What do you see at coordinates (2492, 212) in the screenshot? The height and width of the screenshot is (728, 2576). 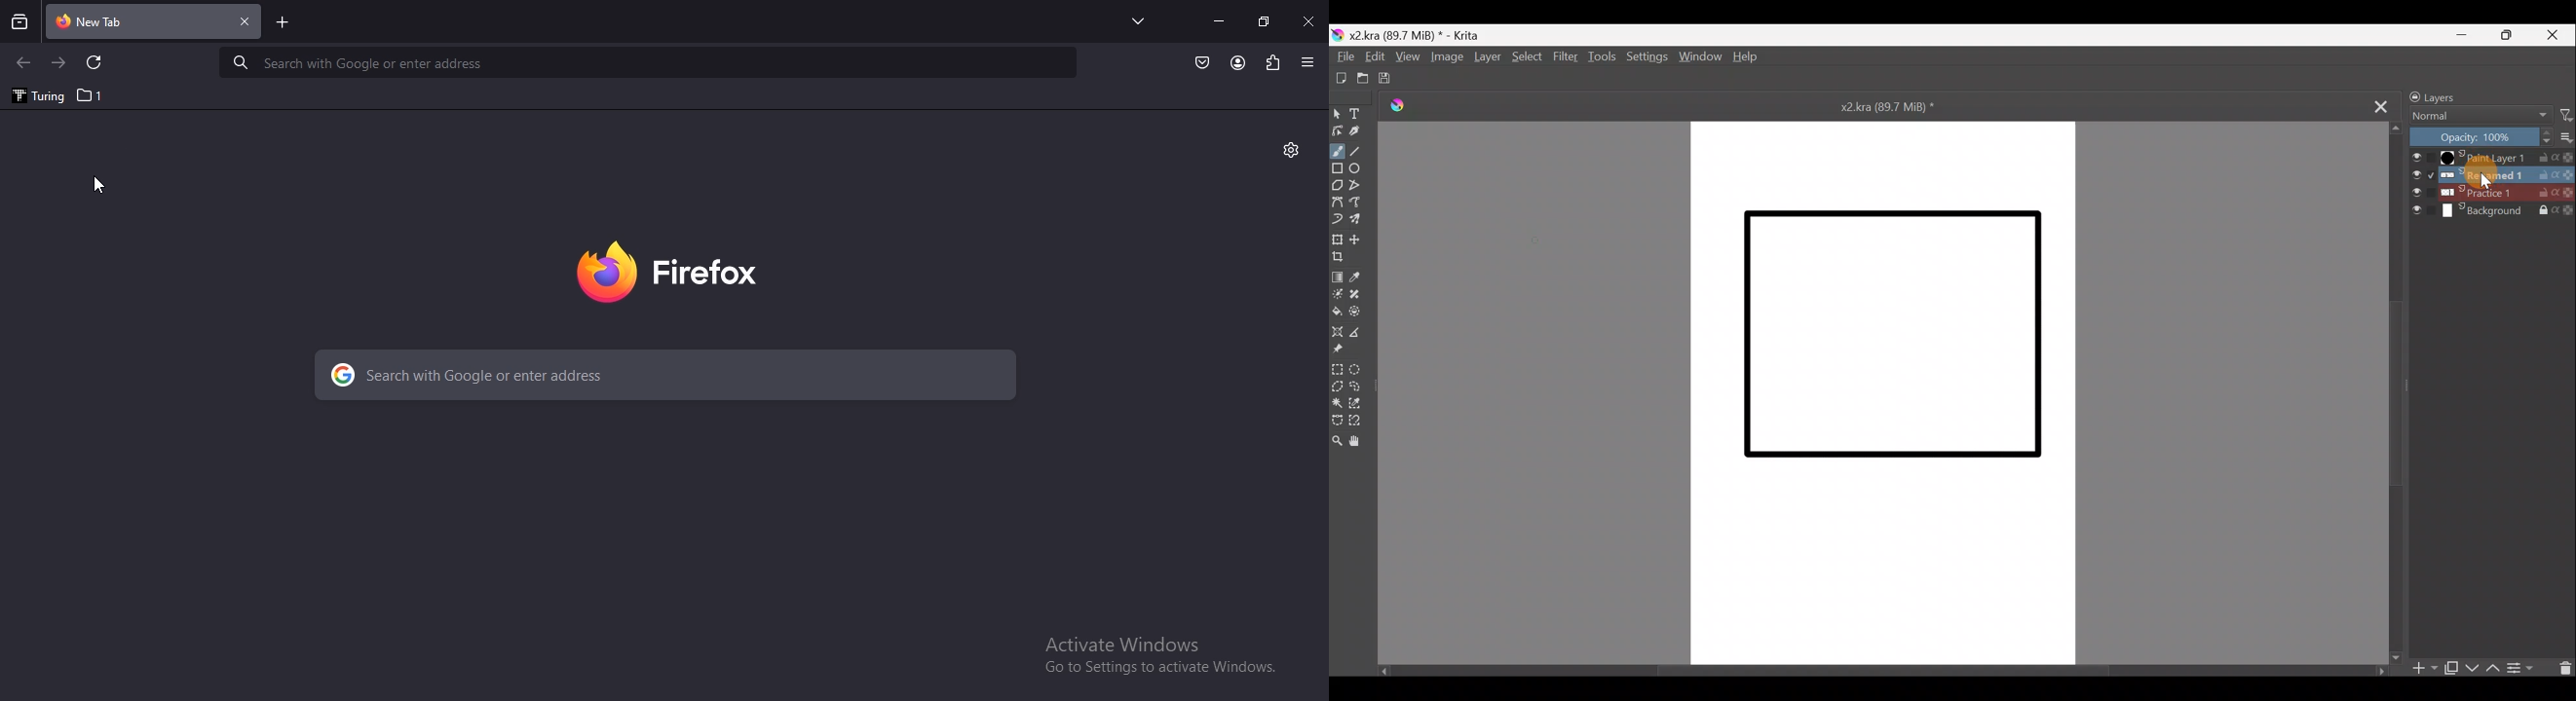 I see `Background` at bounding box center [2492, 212].